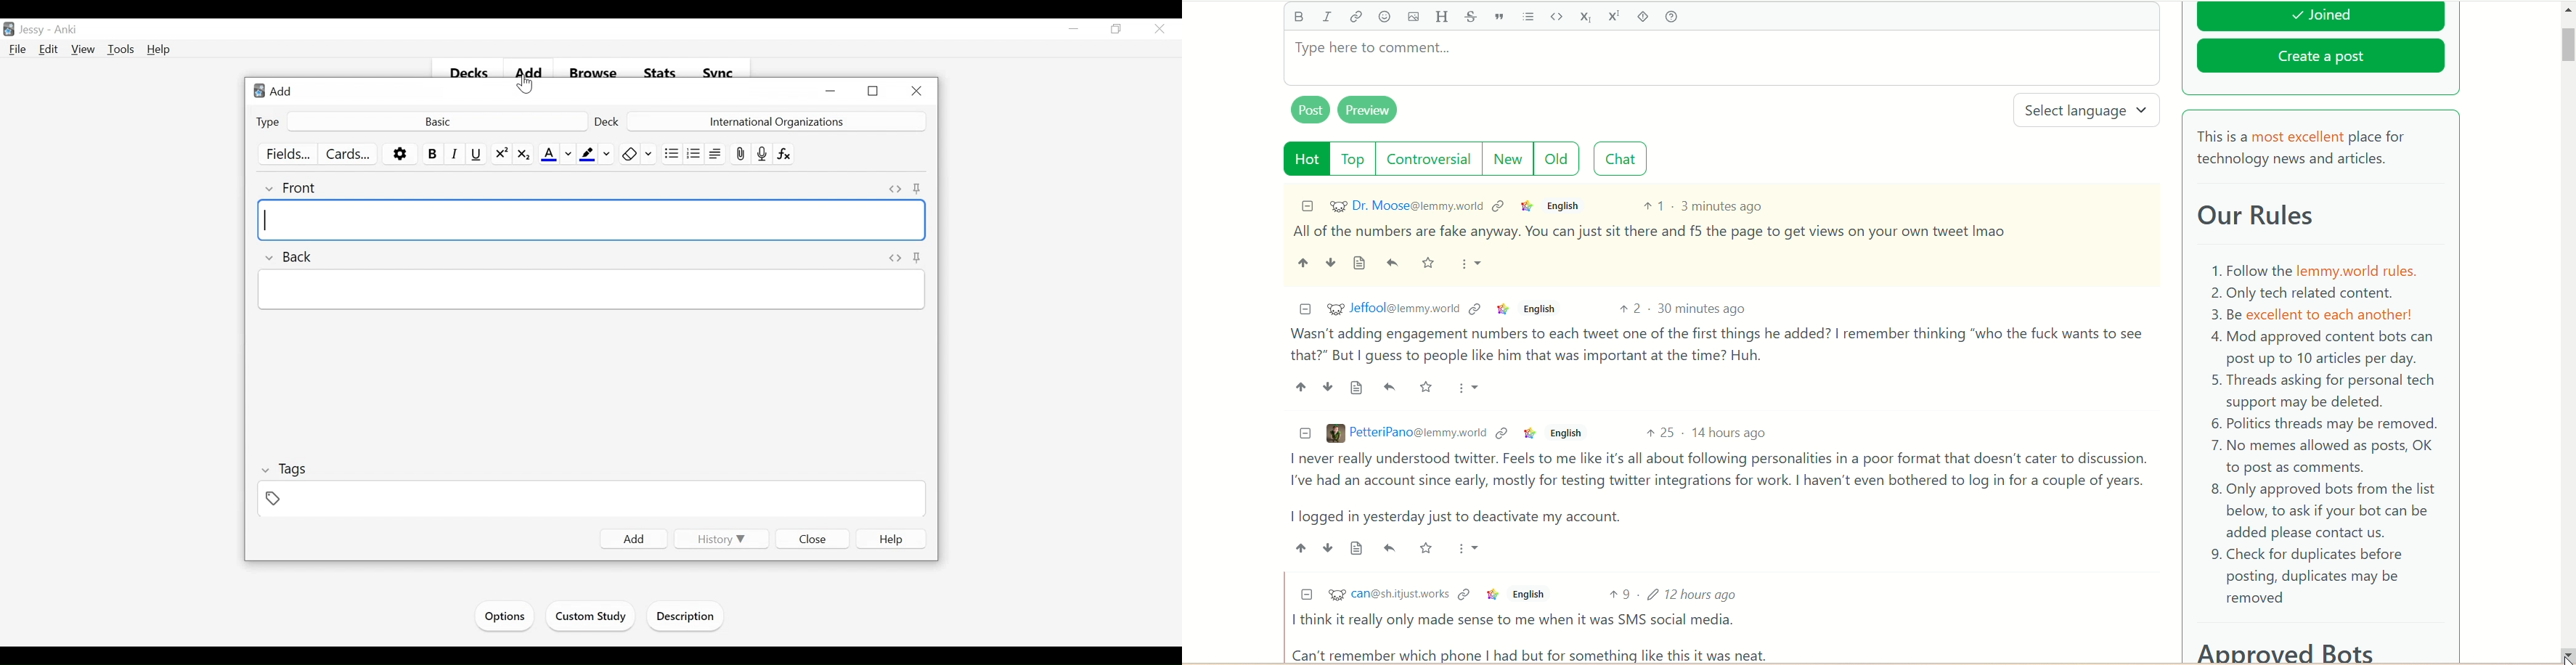 Image resolution: width=2576 pixels, height=672 pixels. Describe the element at coordinates (1492, 595) in the screenshot. I see `Link` at that location.